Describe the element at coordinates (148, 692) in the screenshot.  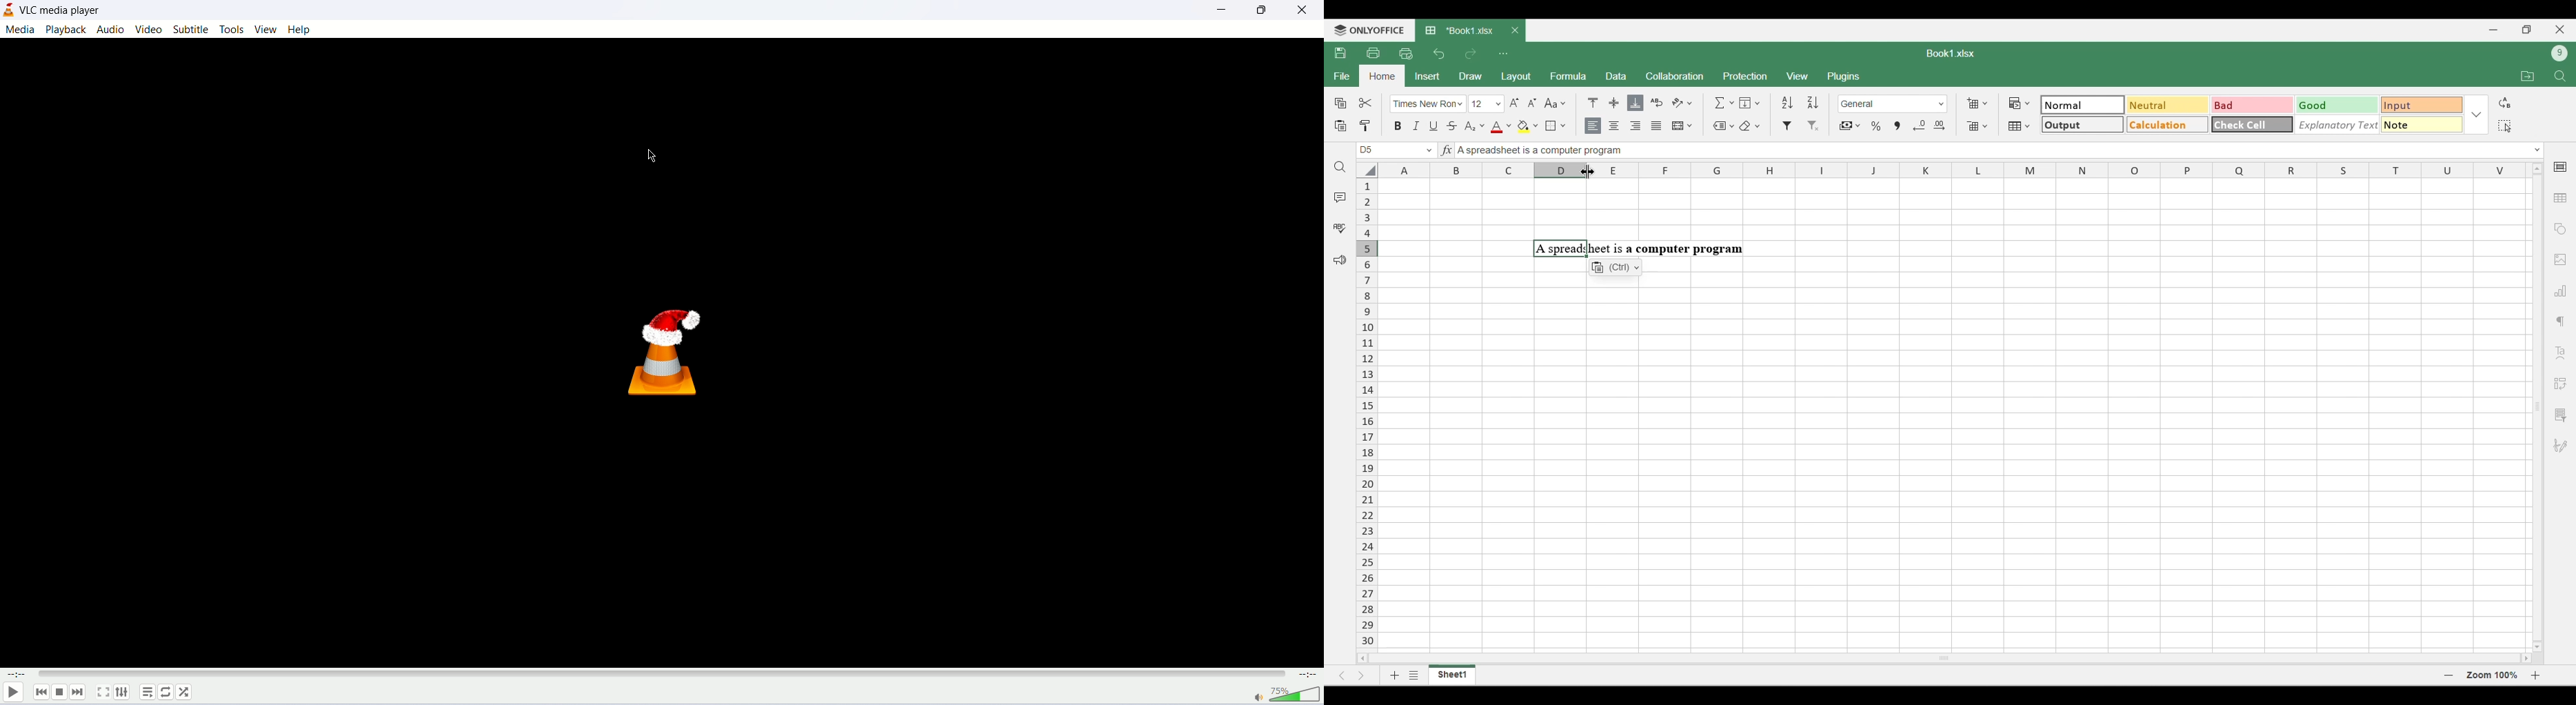
I see `playlist` at that location.